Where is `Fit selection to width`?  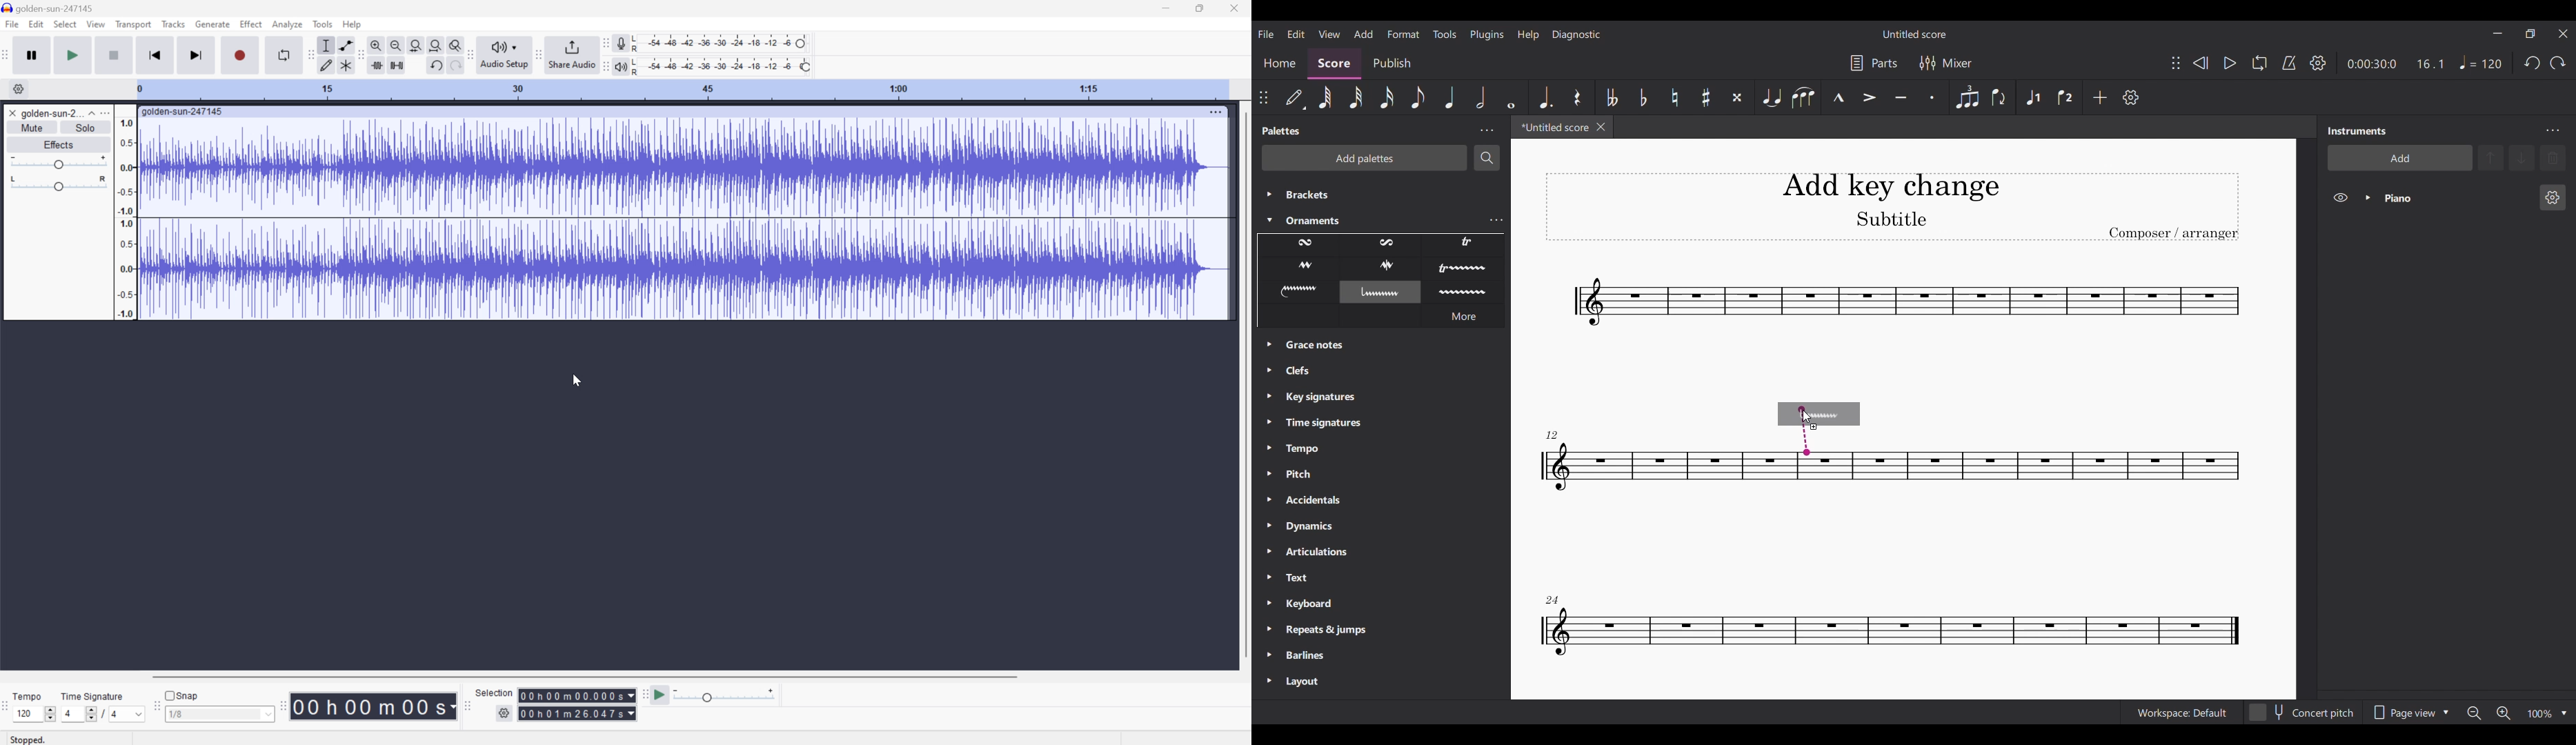 Fit selection to width is located at coordinates (416, 44).